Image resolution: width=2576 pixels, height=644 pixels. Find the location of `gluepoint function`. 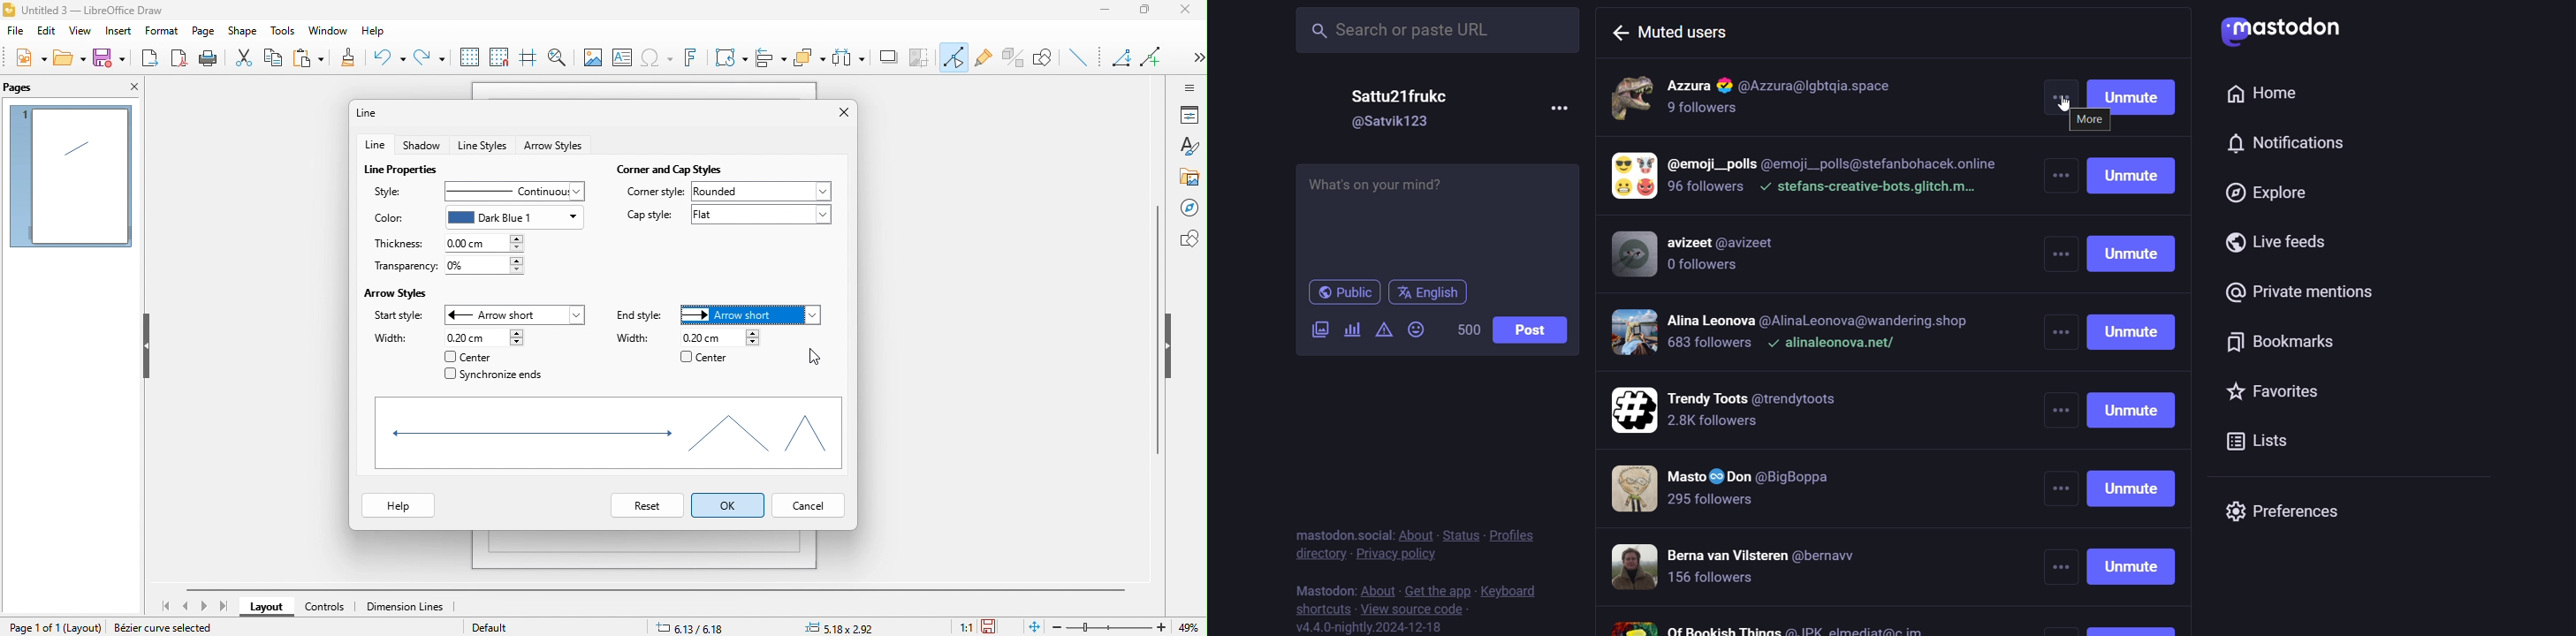

gluepoint function is located at coordinates (984, 59).